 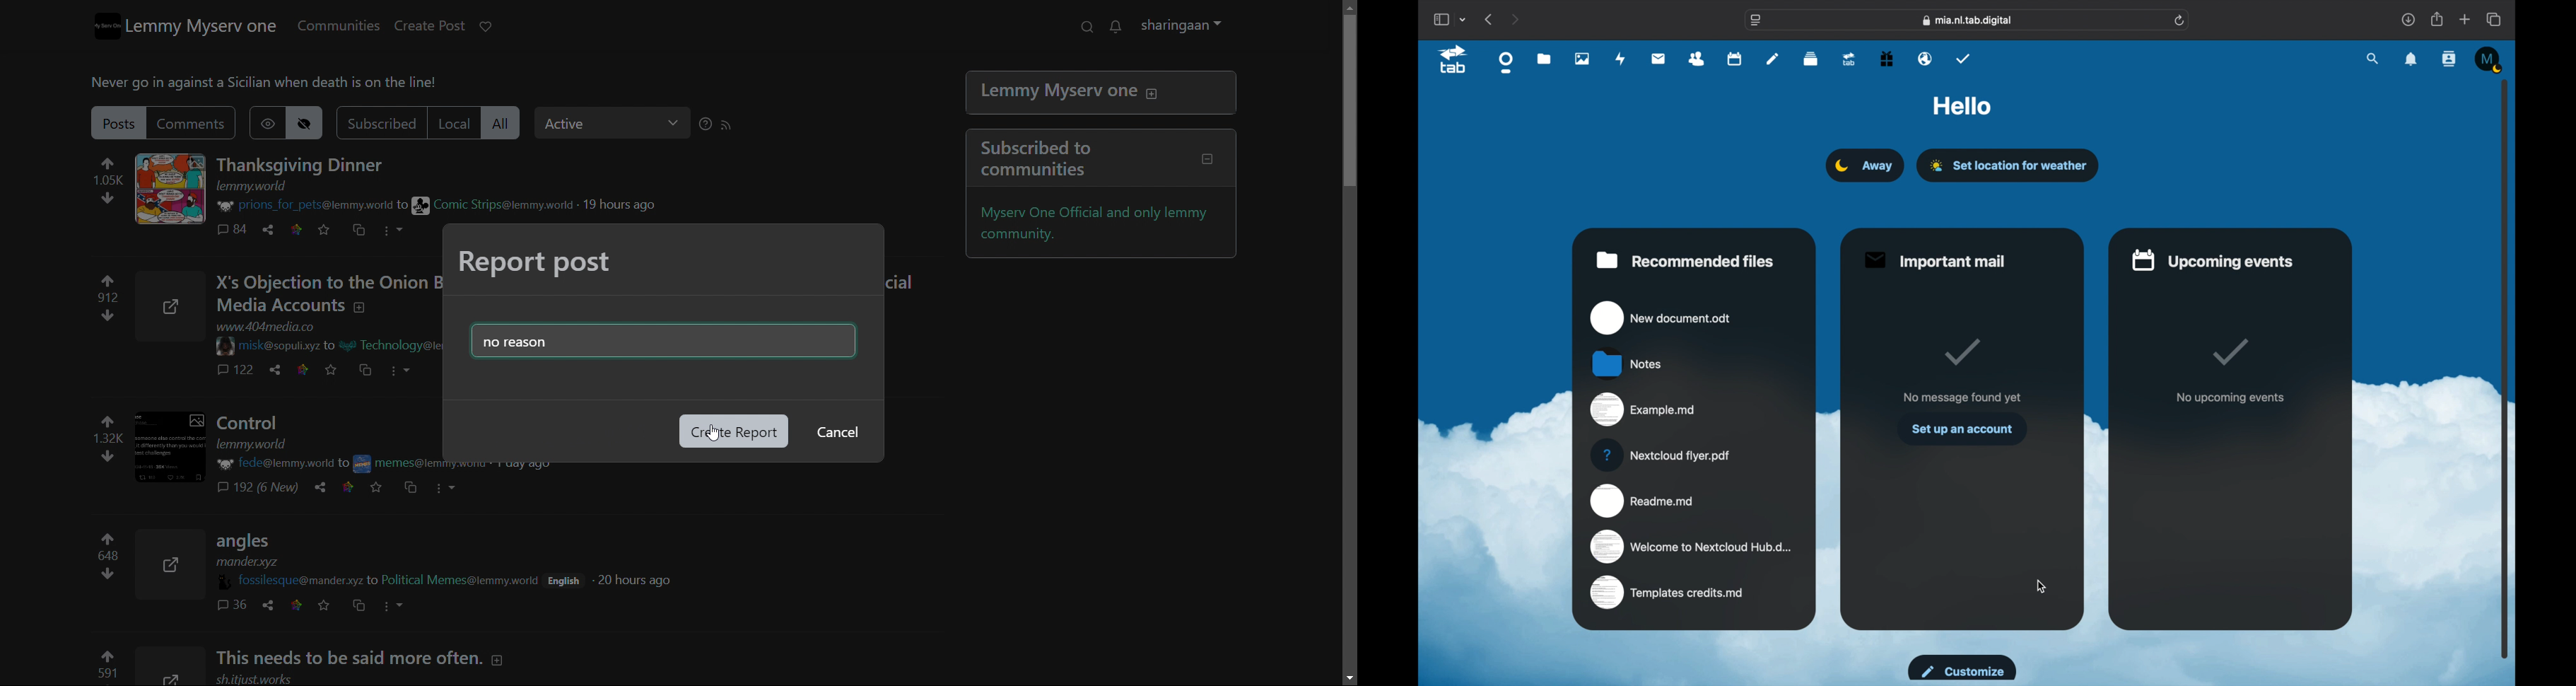 What do you see at coordinates (1933, 261) in the screenshot?
I see `important mail` at bounding box center [1933, 261].